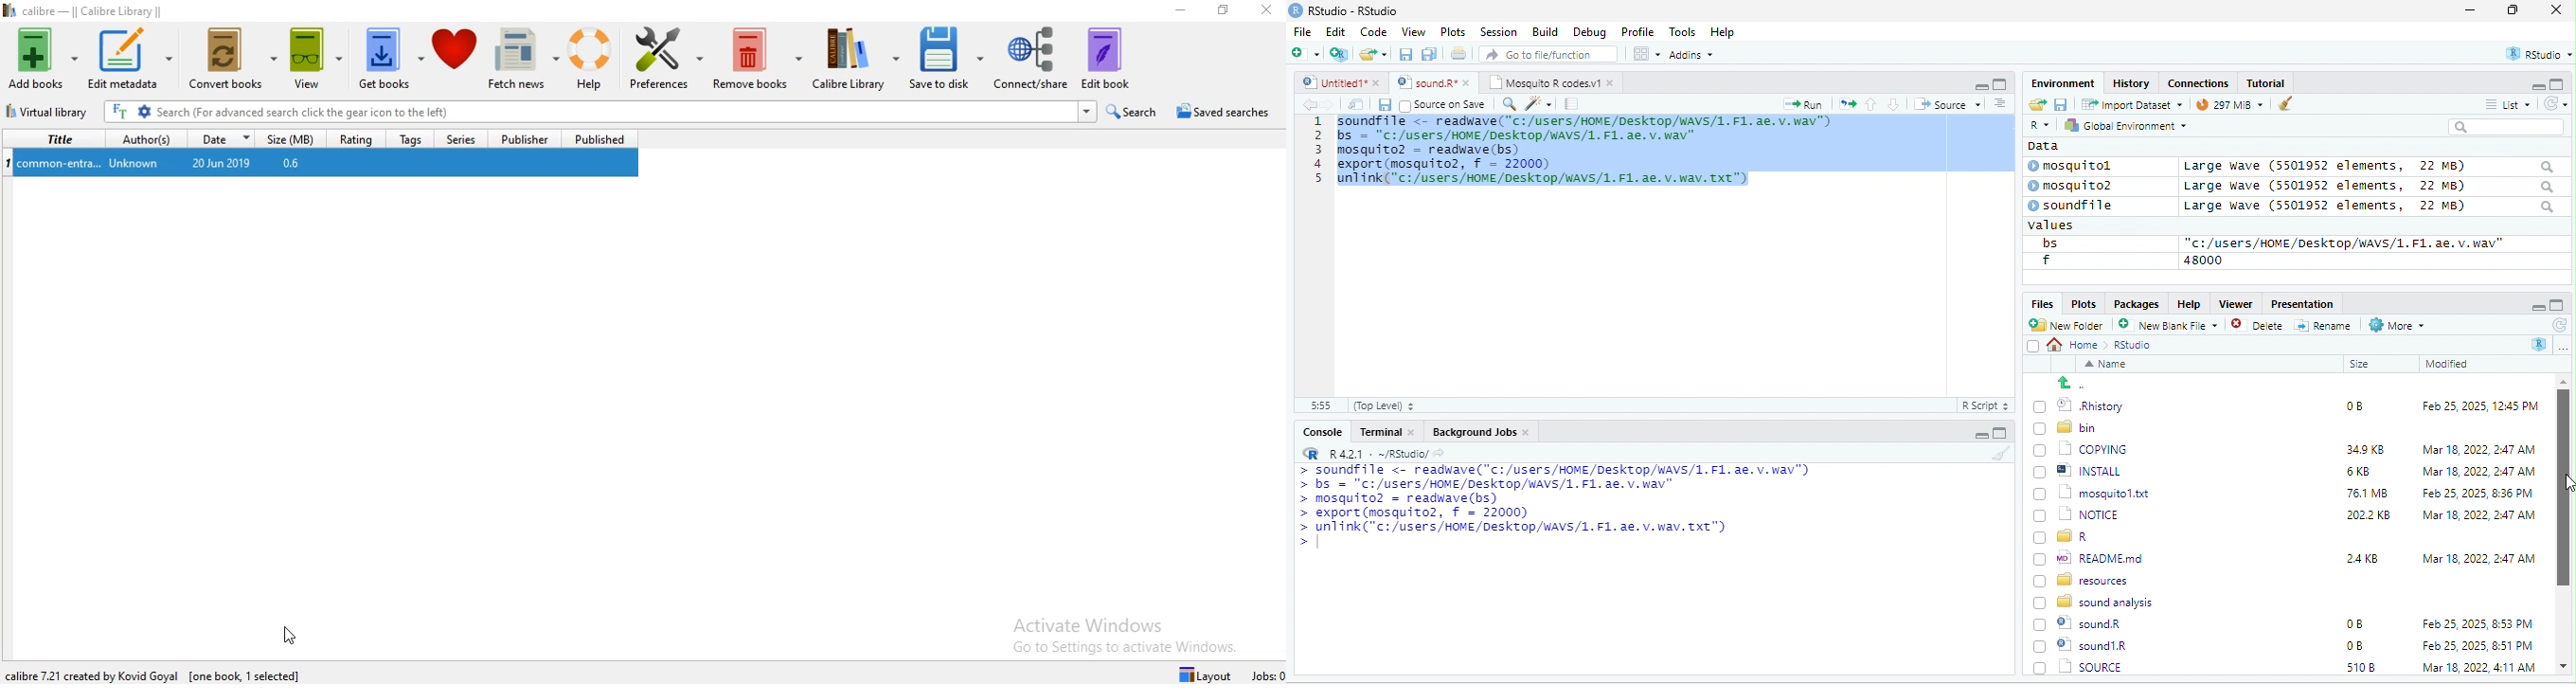 Image resolution: width=2576 pixels, height=700 pixels. Describe the element at coordinates (1978, 436) in the screenshot. I see `minimize` at that location.